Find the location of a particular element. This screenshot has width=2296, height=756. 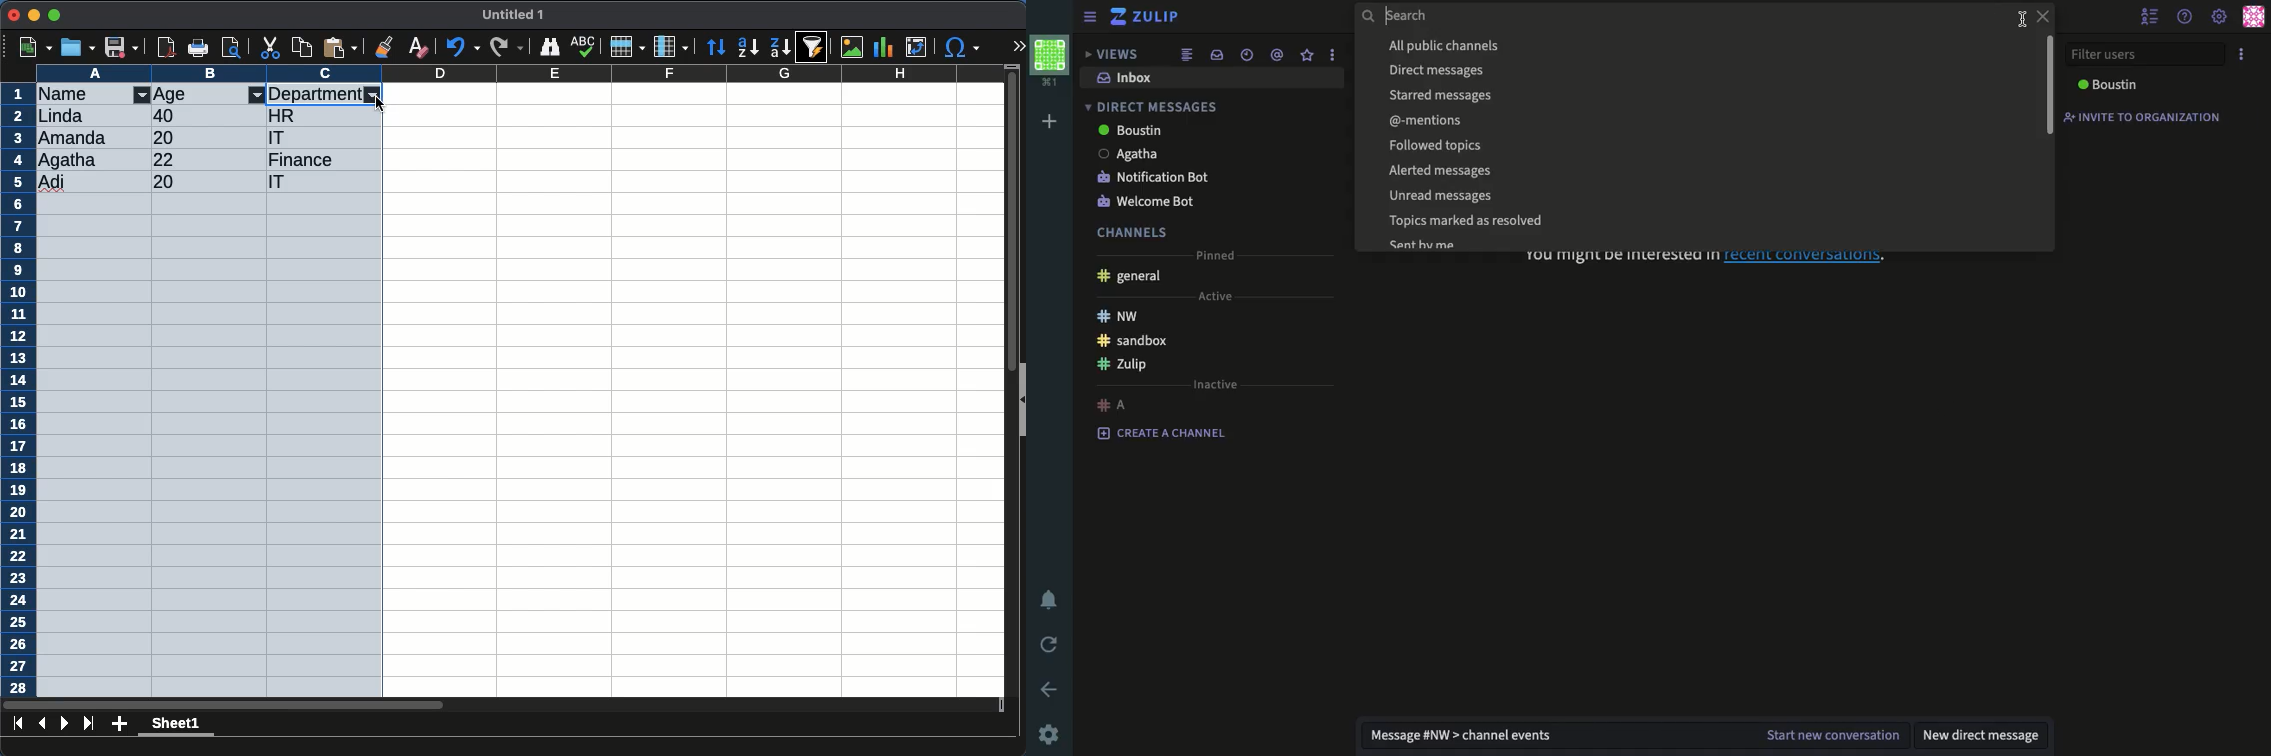

paste is located at coordinates (340, 47).